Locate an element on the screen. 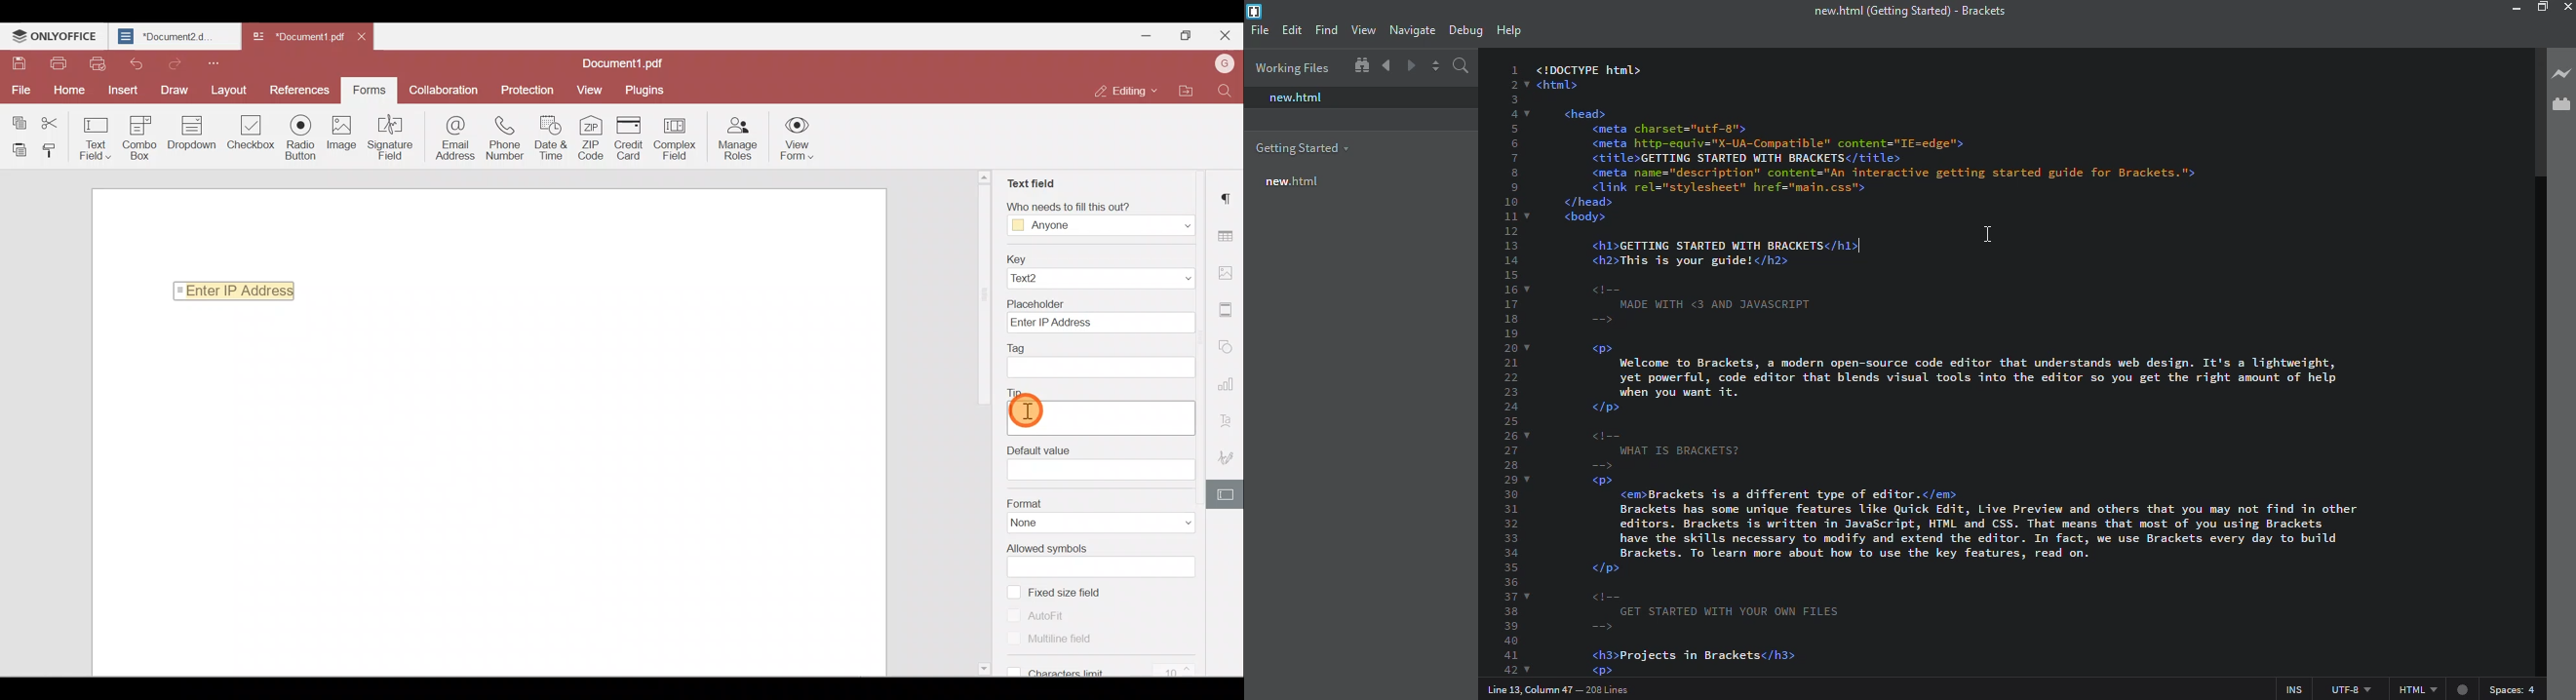 The image size is (2576, 700). Phone number is located at coordinates (506, 139).